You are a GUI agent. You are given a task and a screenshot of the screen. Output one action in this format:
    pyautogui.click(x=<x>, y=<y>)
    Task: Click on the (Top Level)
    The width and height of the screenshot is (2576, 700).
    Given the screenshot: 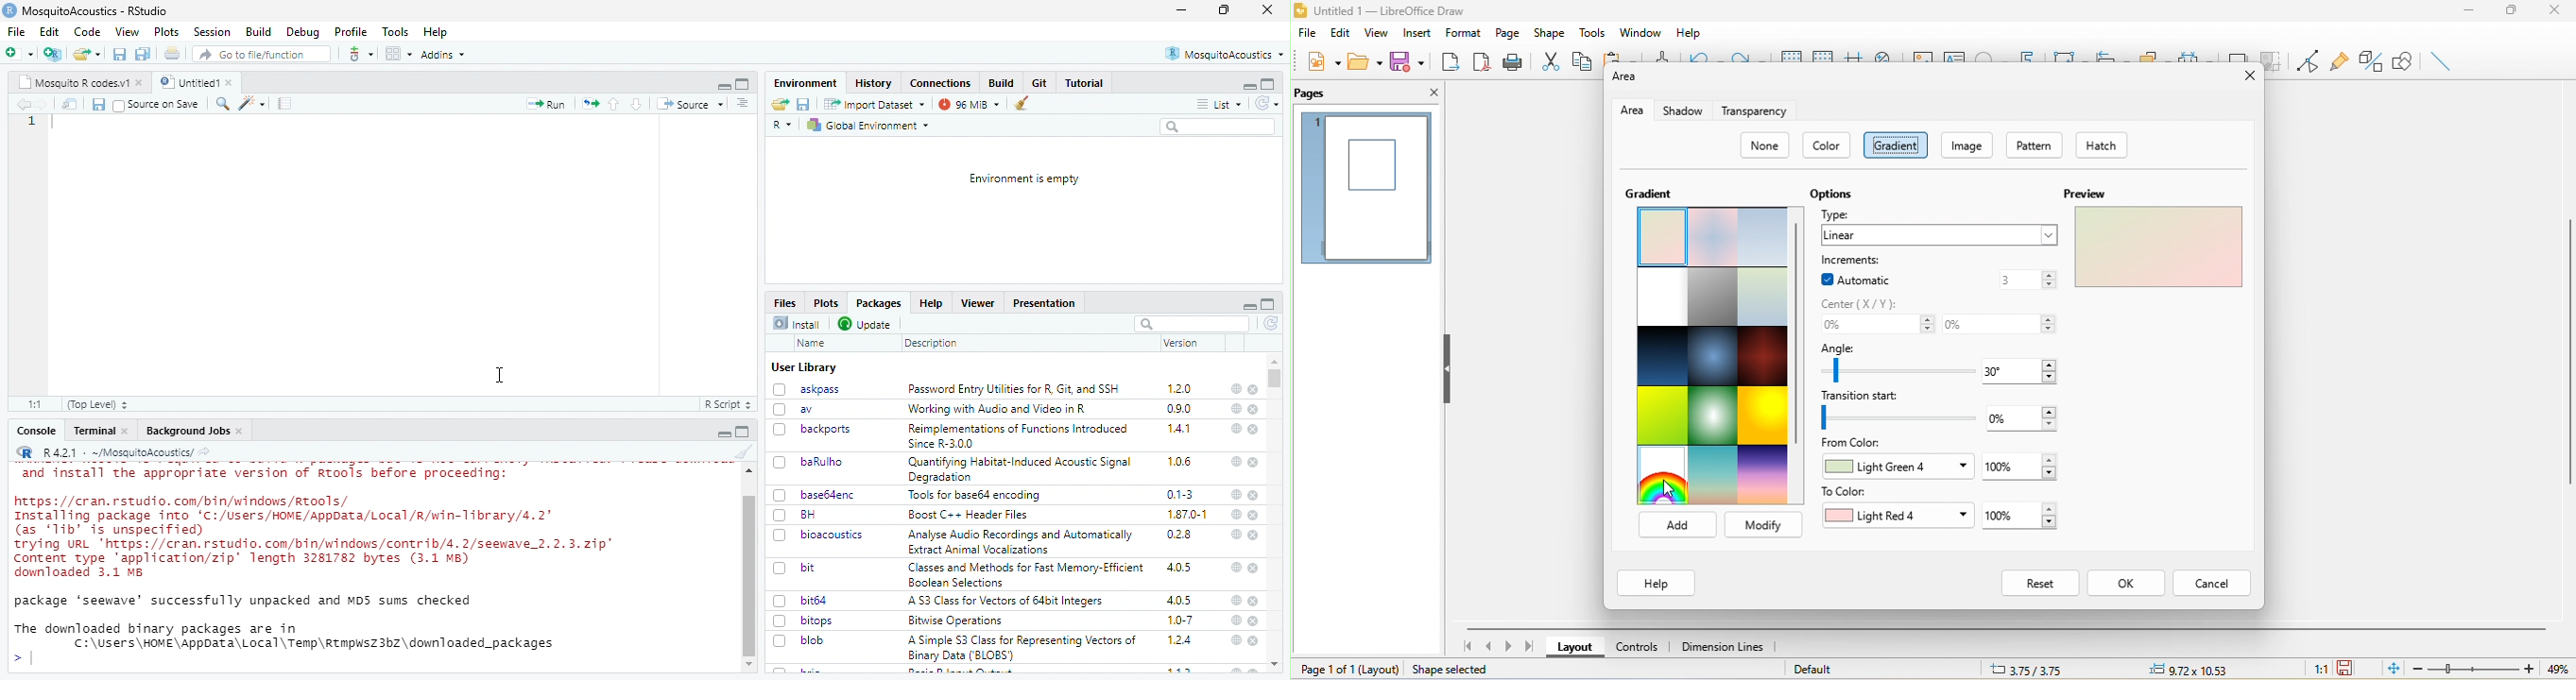 What is the action you would take?
    pyautogui.click(x=98, y=405)
    